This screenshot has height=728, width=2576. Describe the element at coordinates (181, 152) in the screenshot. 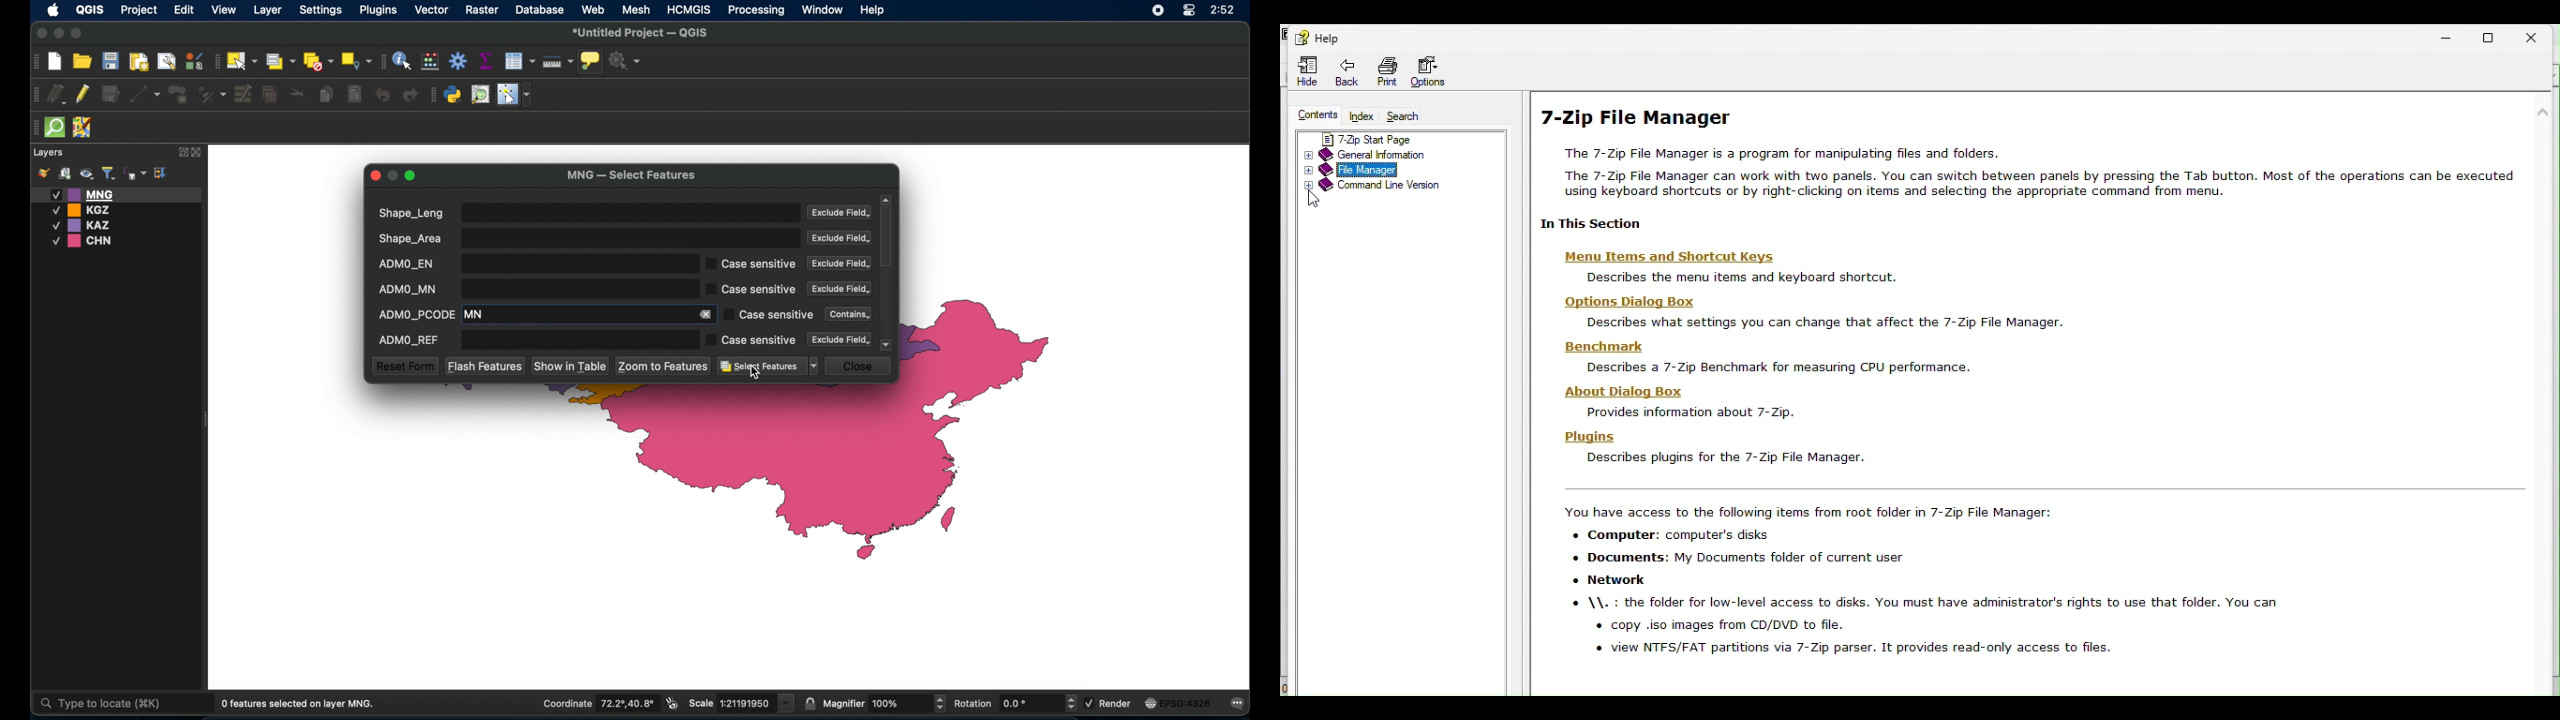

I see `expand` at that location.